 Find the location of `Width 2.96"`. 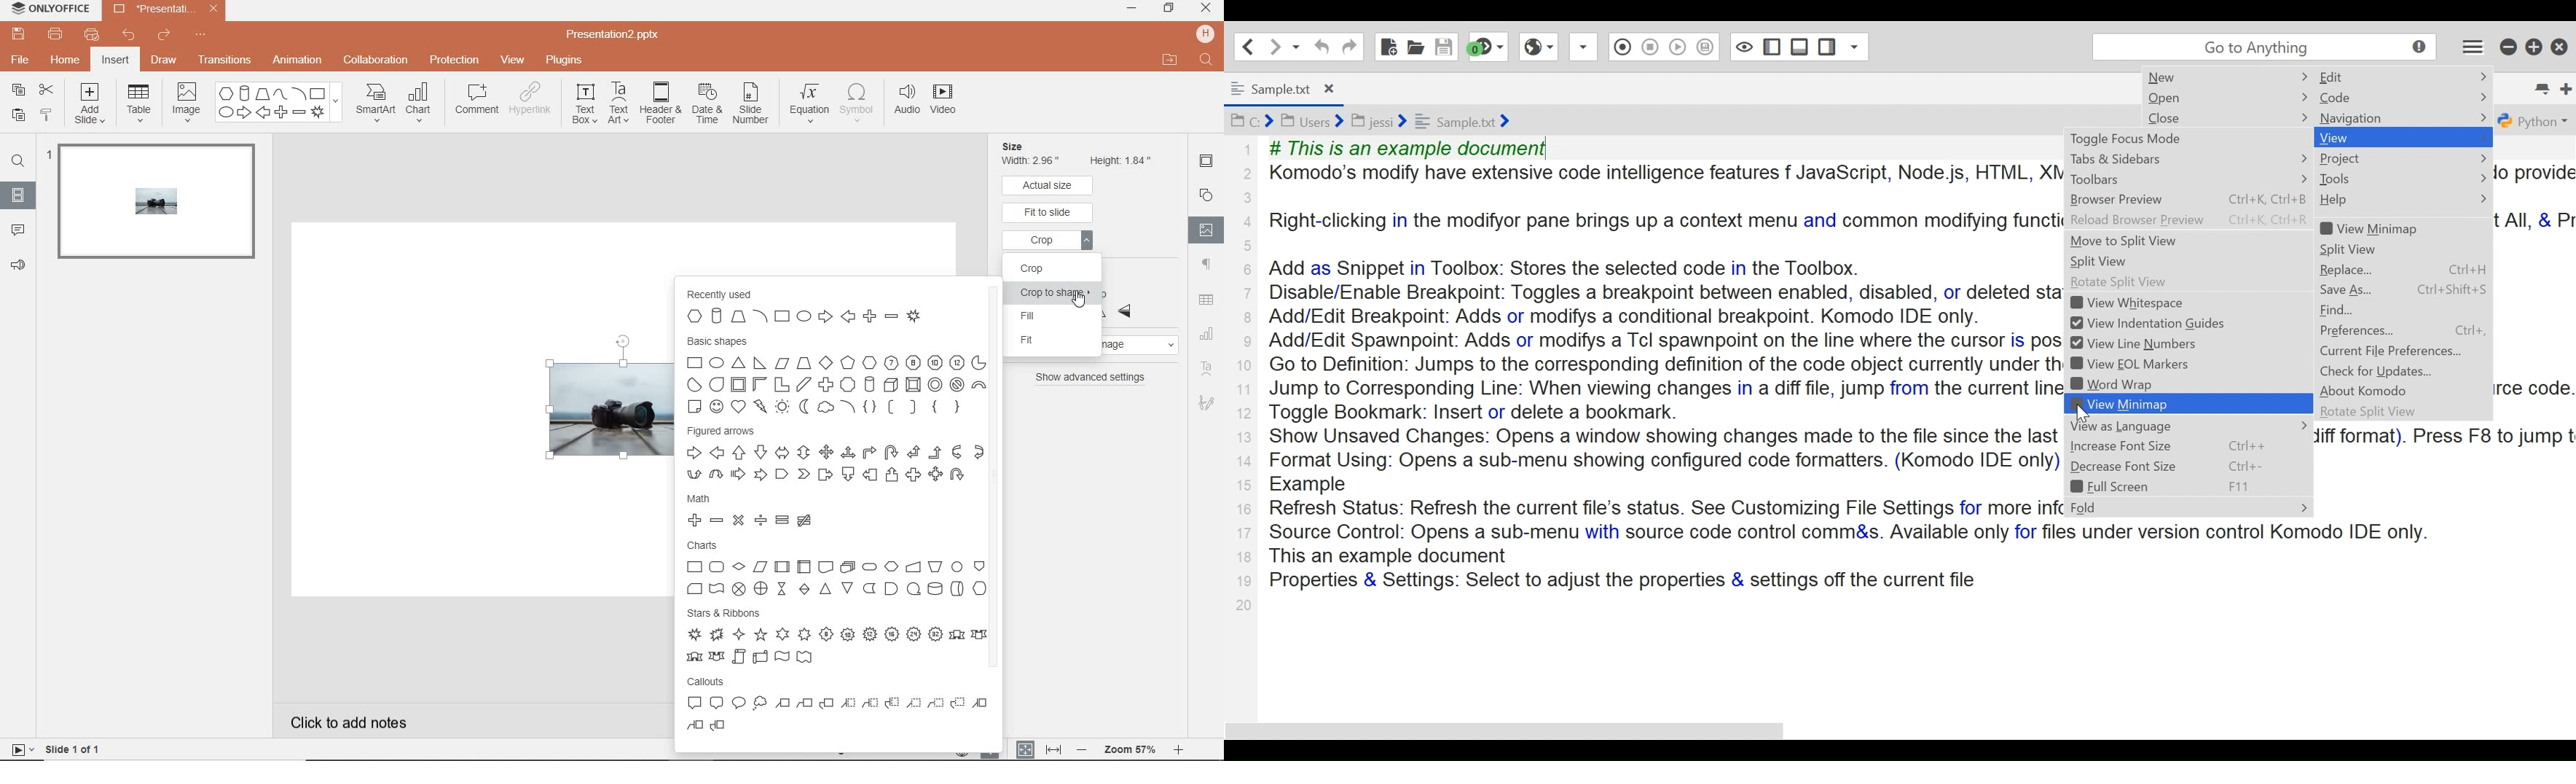

Width 2.96" is located at coordinates (1033, 161).